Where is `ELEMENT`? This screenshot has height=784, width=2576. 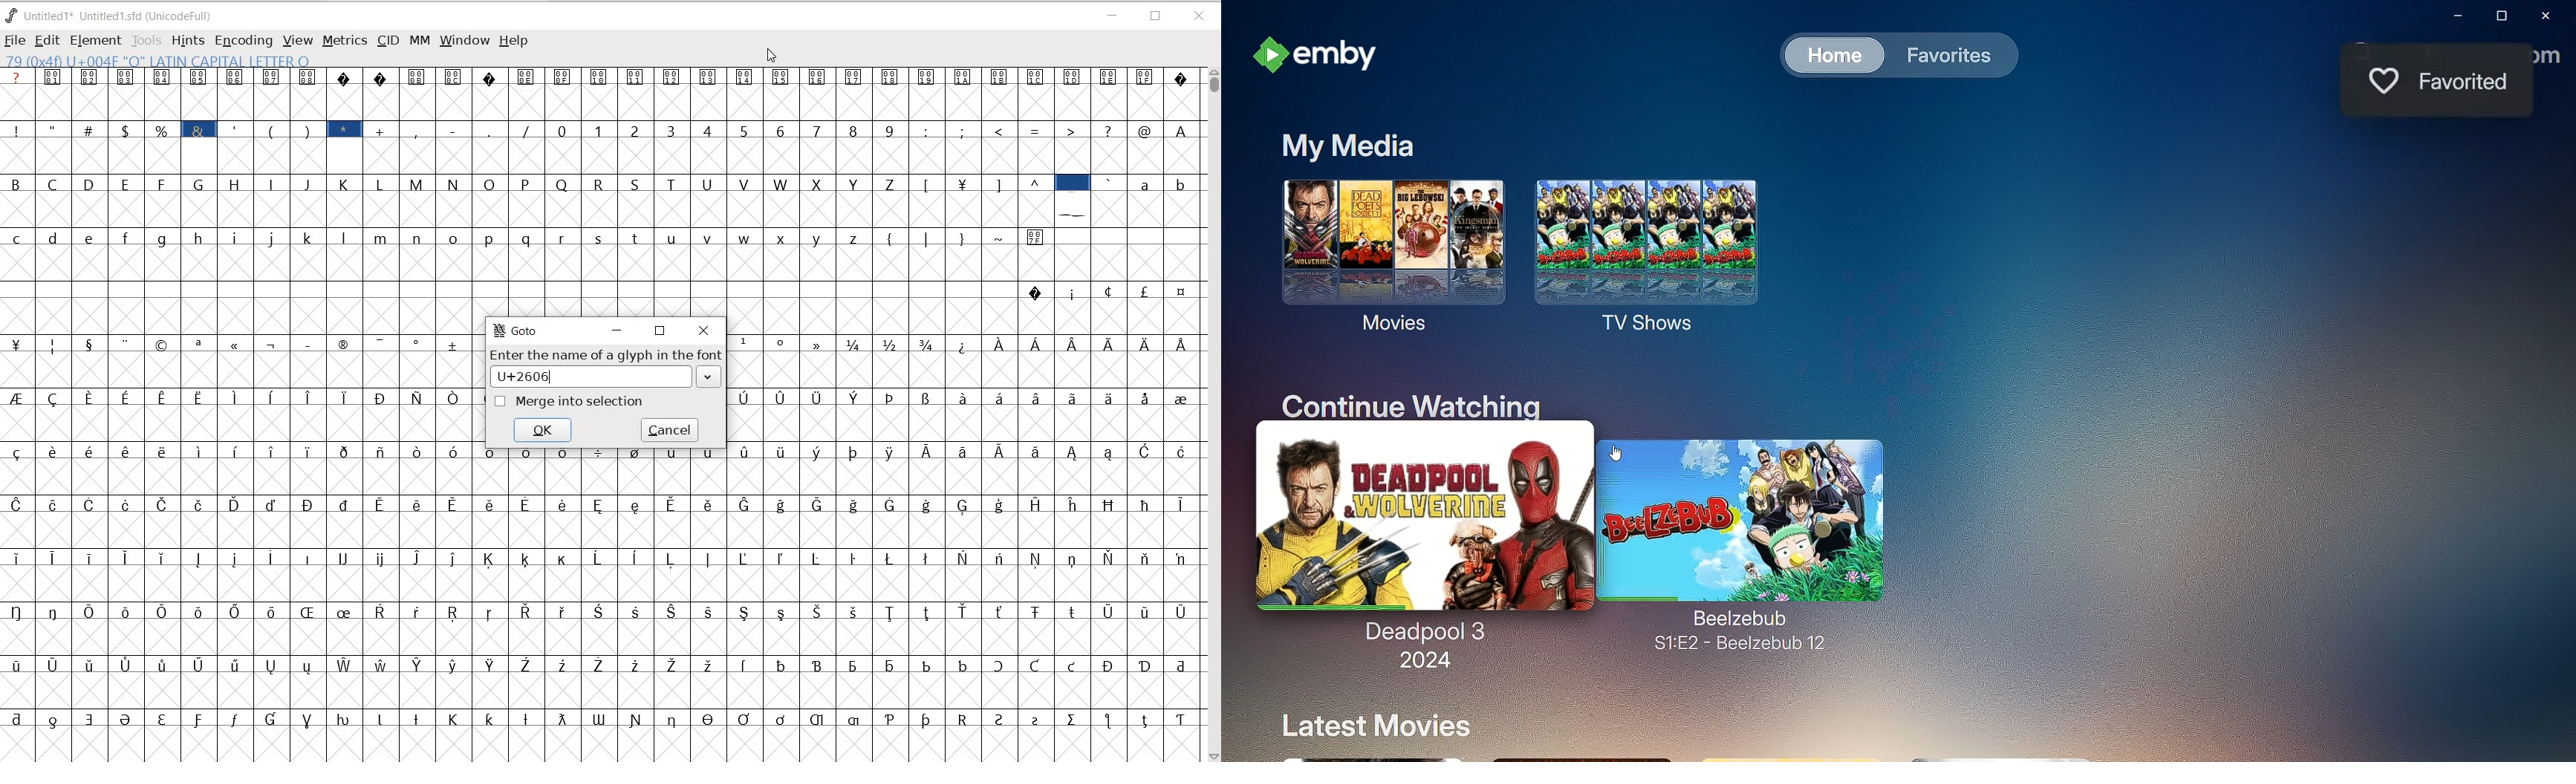 ELEMENT is located at coordinates (96, 40).